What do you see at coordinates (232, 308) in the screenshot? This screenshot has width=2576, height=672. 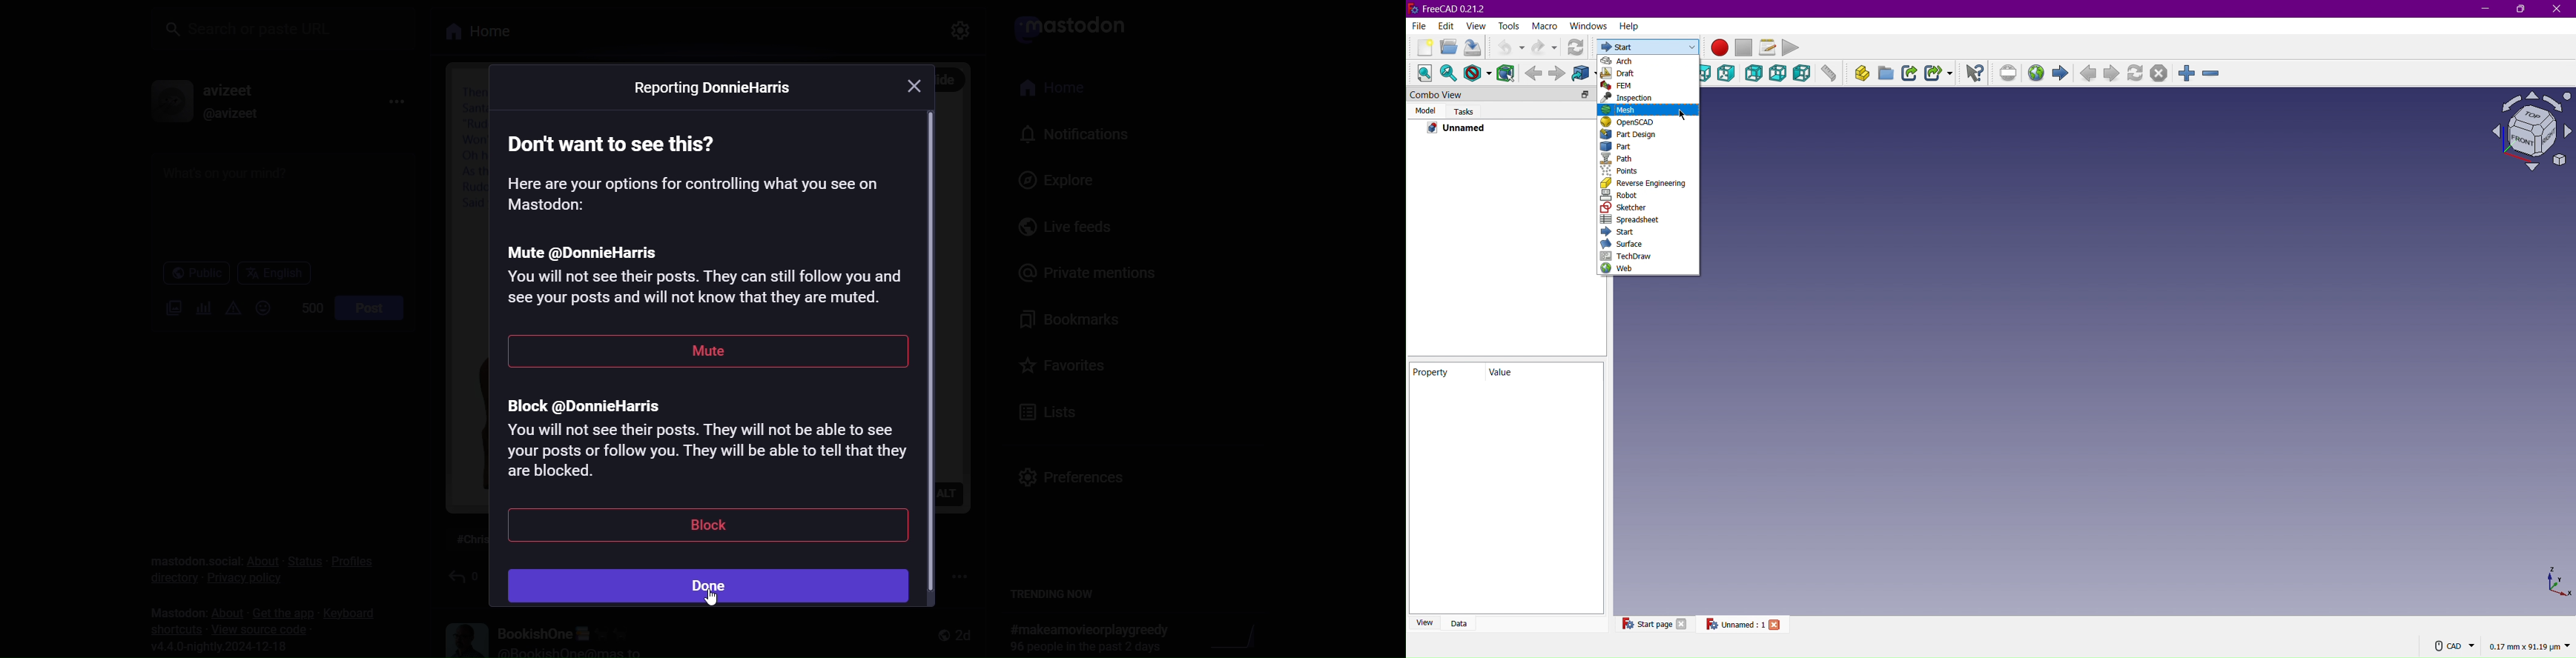 I see `content warning` at bounding box center [232, 308].